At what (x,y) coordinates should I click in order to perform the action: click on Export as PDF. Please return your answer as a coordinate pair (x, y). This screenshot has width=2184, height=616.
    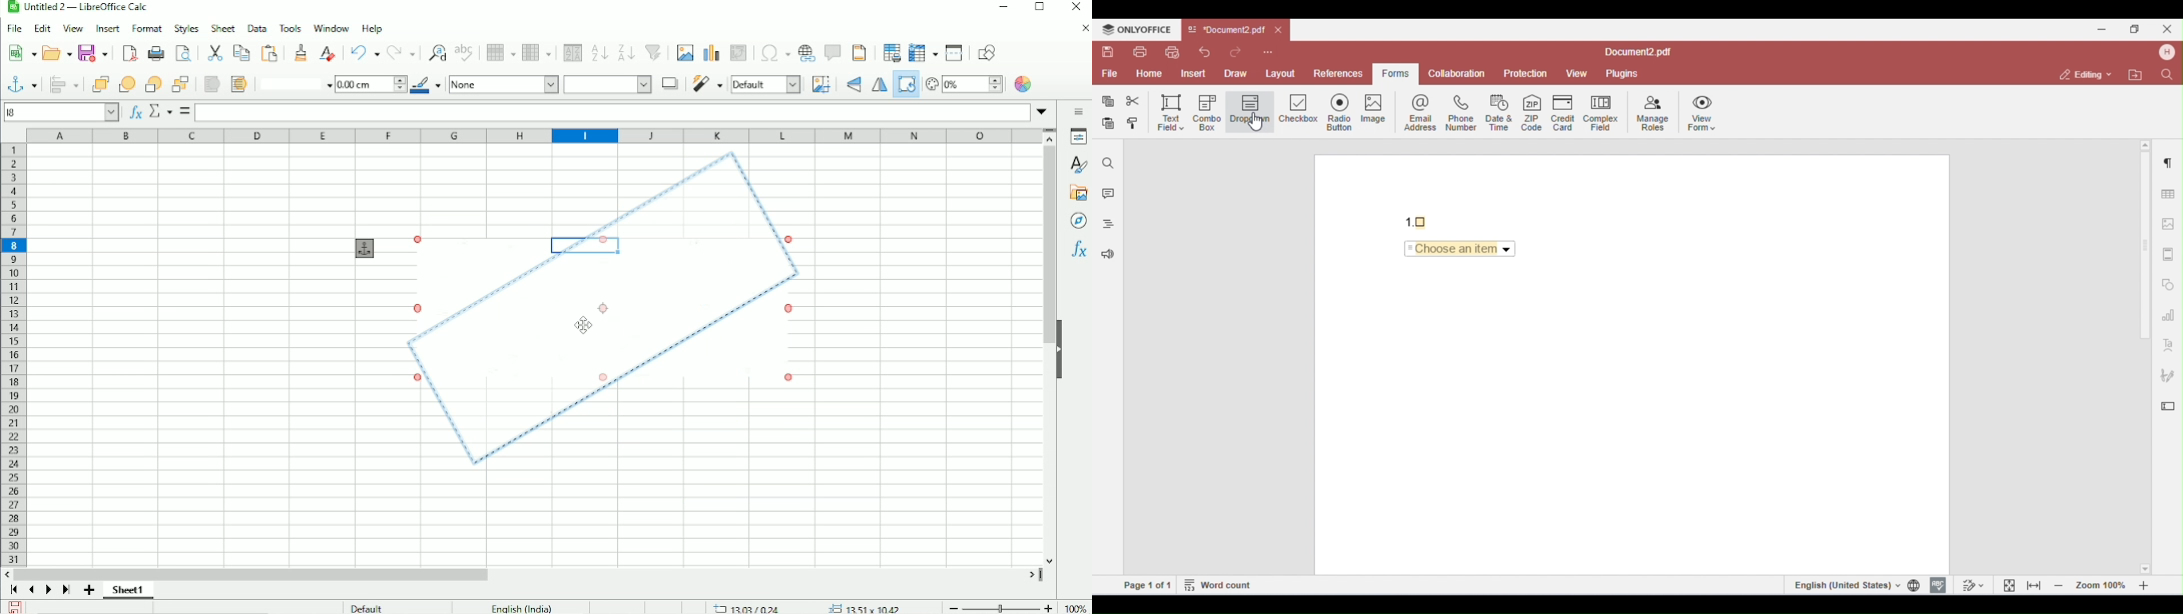
    Looking at the image, I should click on (129, 53).